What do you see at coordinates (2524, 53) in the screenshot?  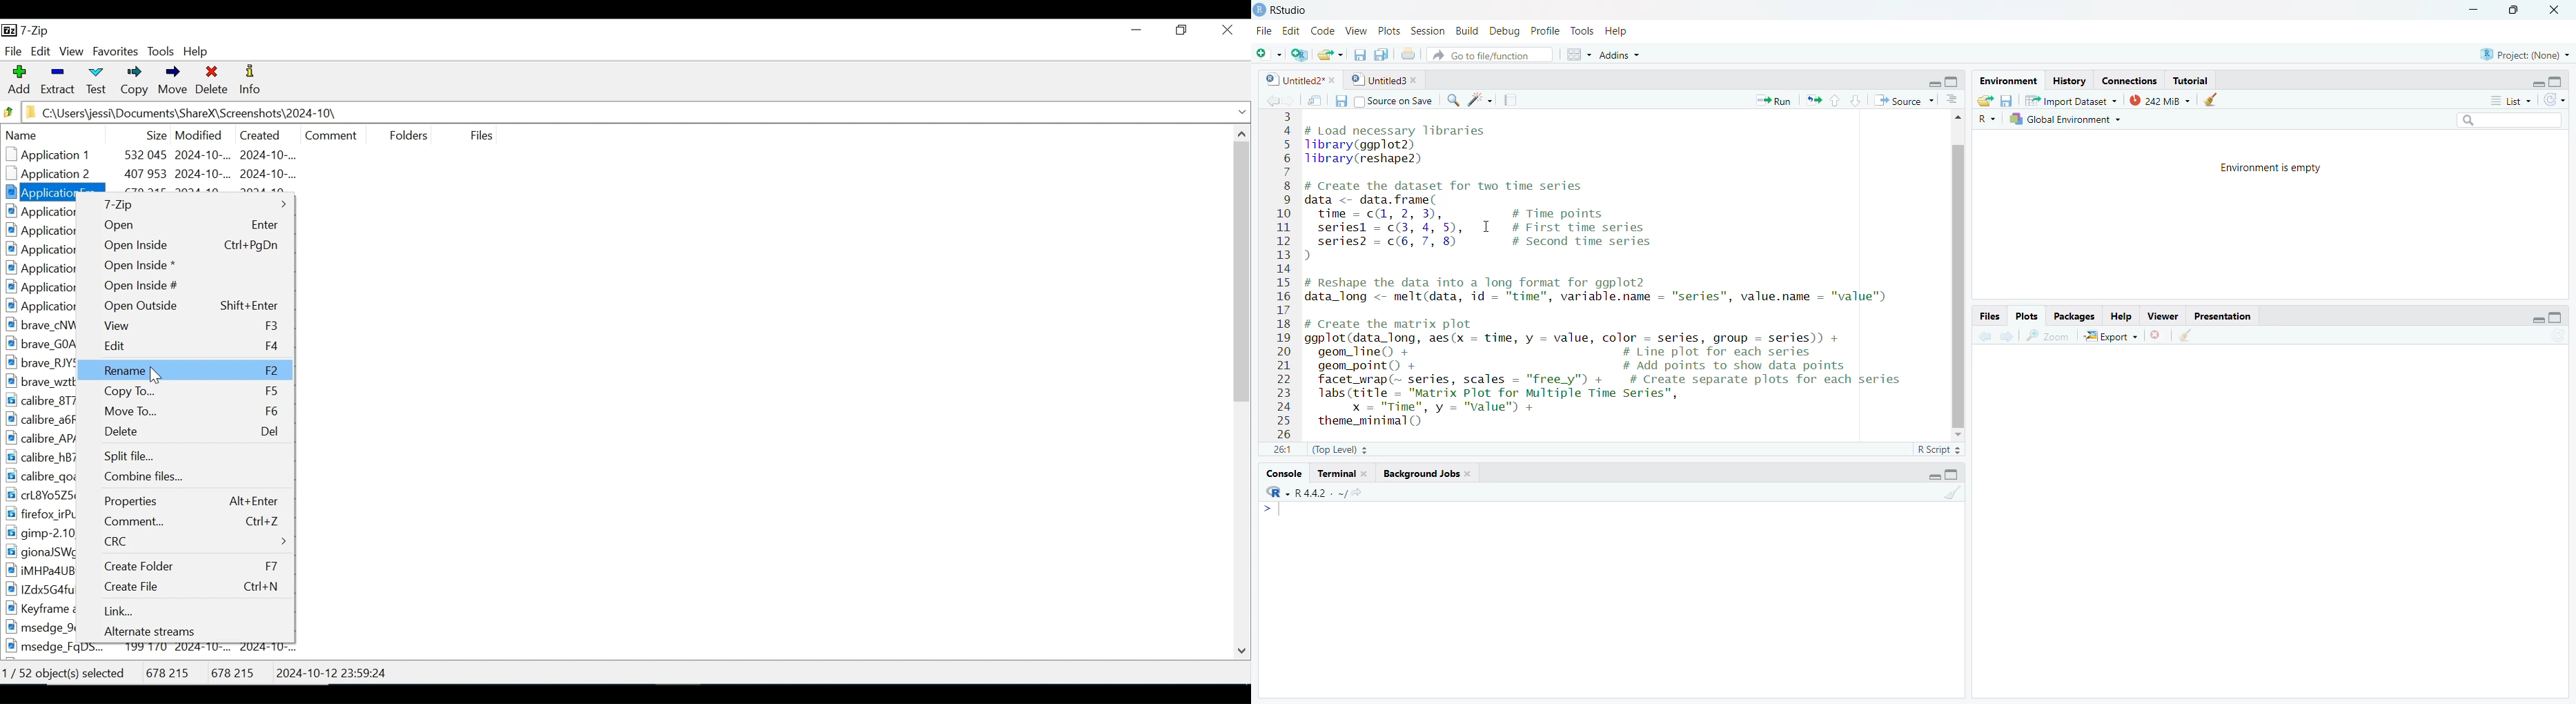 I see `Project: (None) ` at bounding box center [2524, 53].